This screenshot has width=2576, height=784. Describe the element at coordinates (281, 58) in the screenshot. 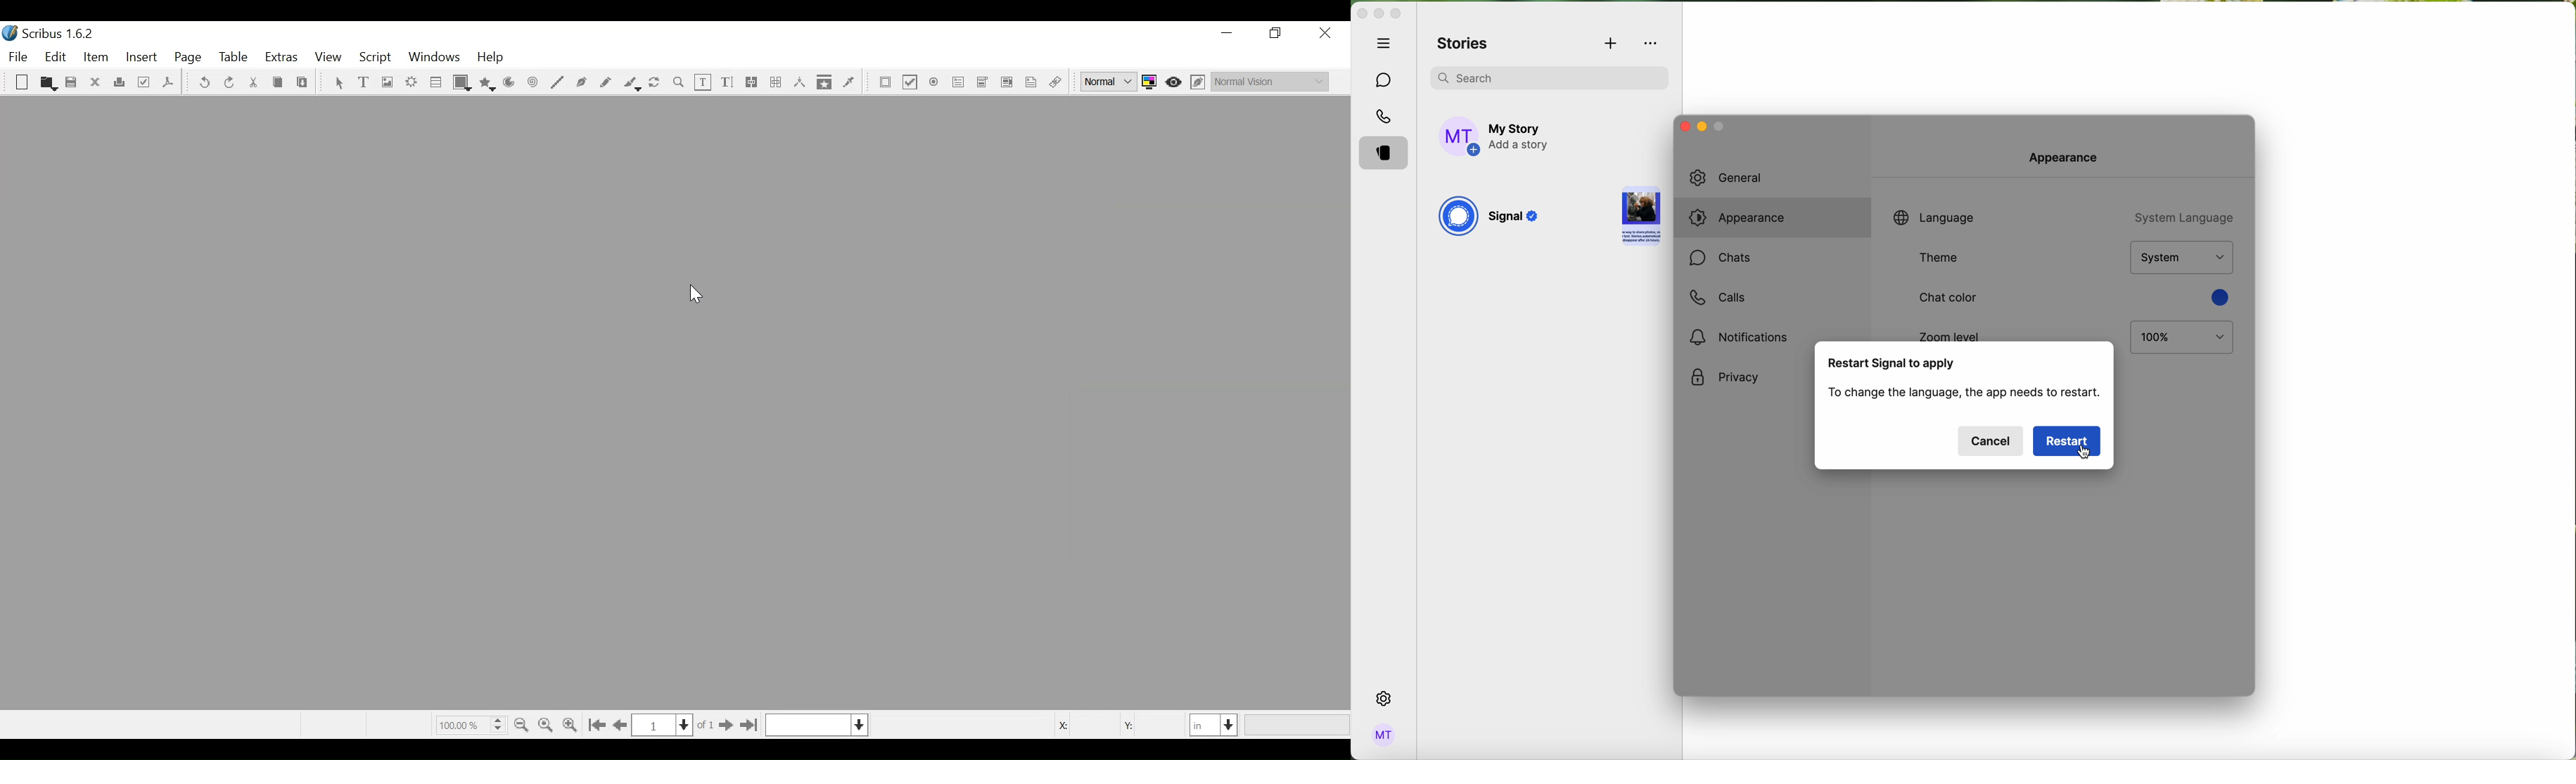

I see `Extras` at that location.